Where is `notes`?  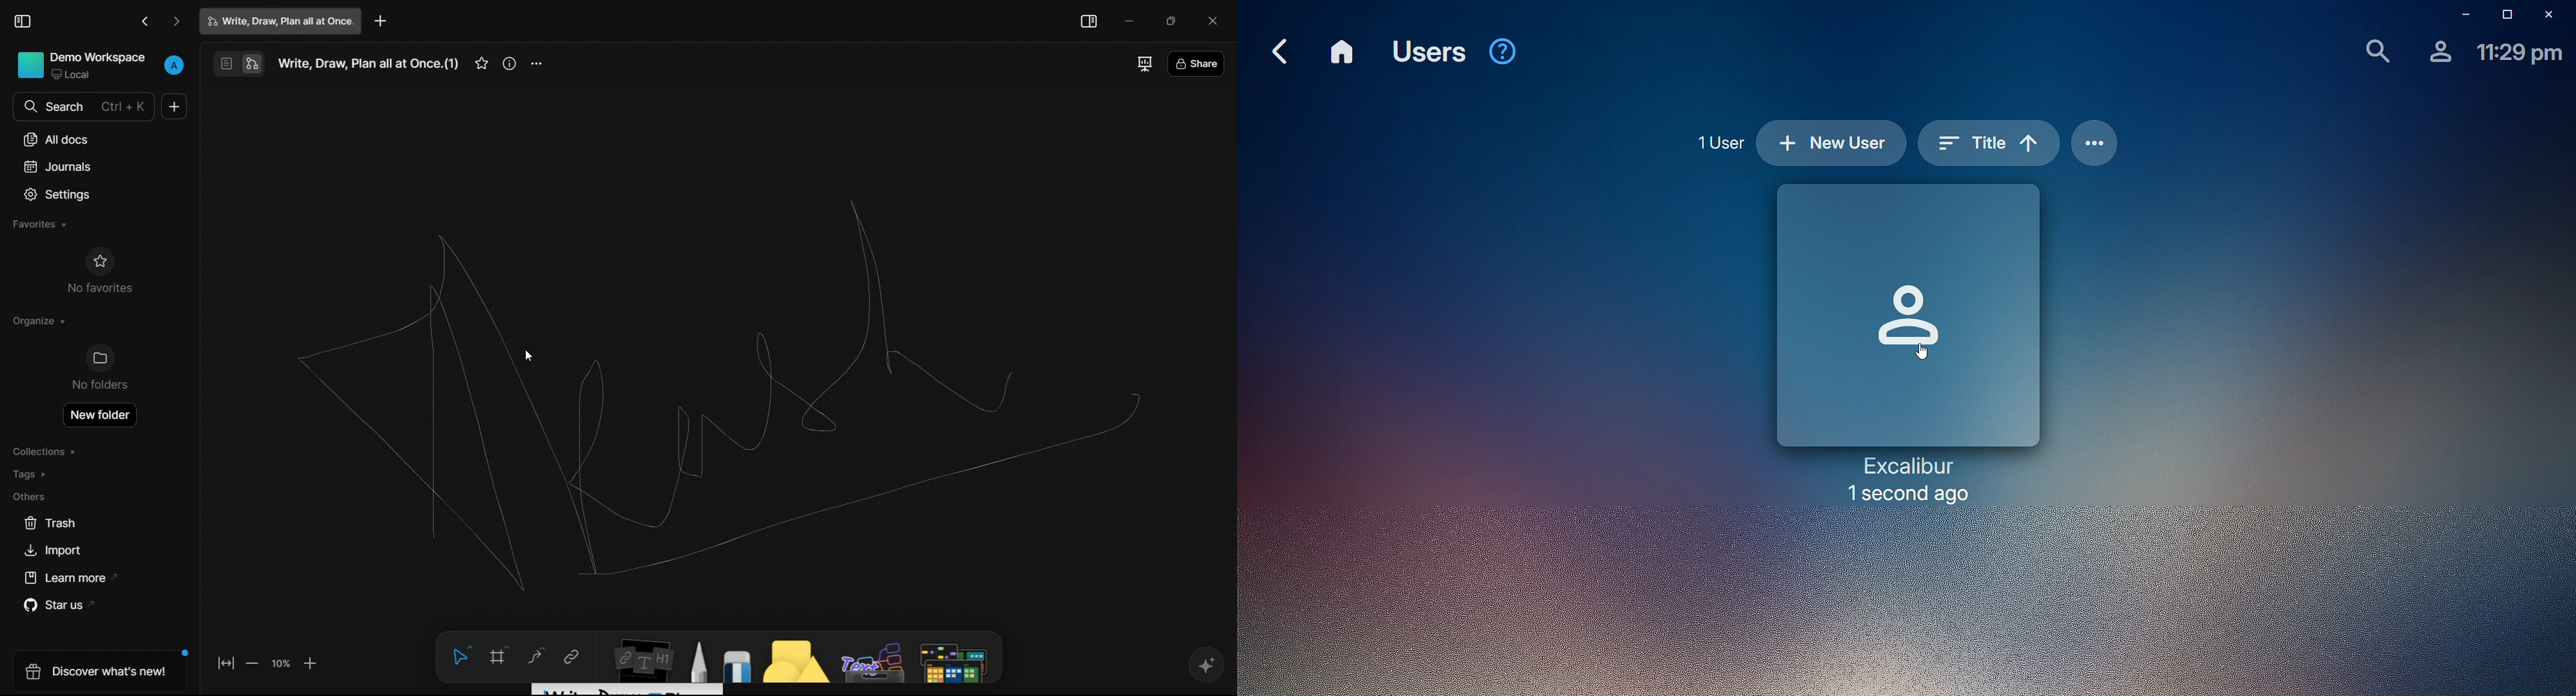 notes is located at coordinates (640, 658).